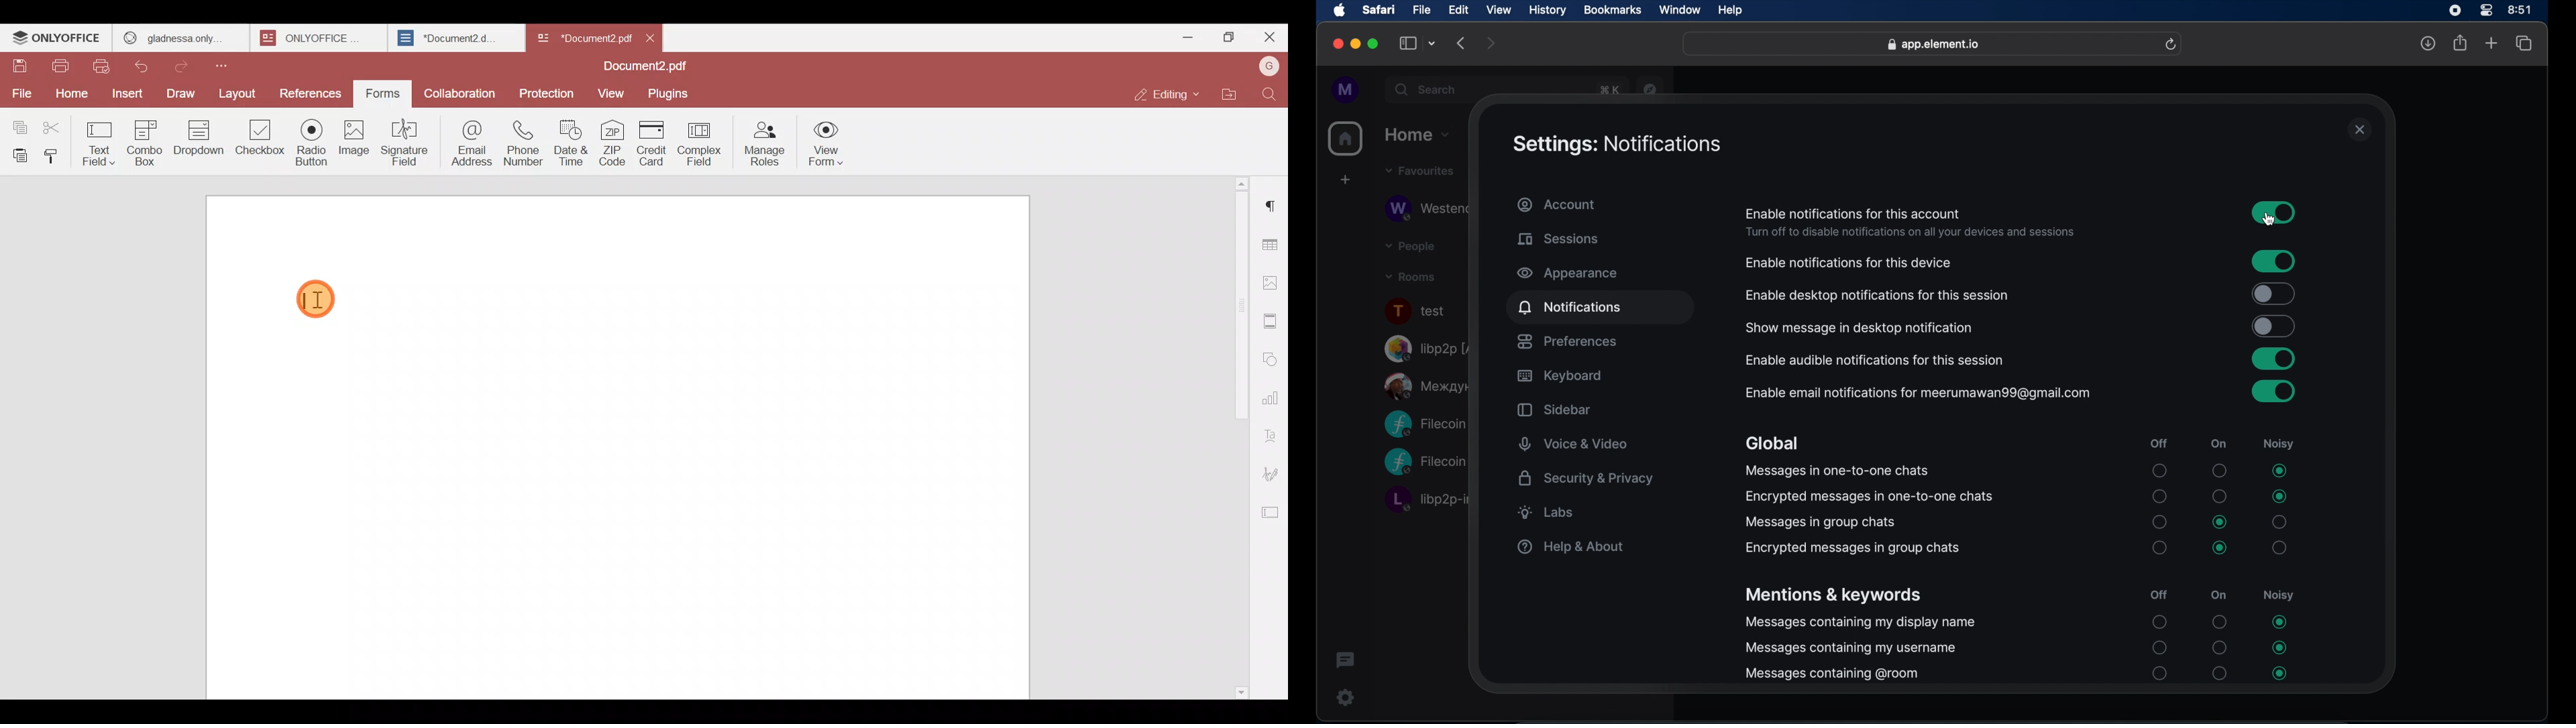 This screenshot has width=2576, height=728. I want to click on radio button, so click(2159, 647).